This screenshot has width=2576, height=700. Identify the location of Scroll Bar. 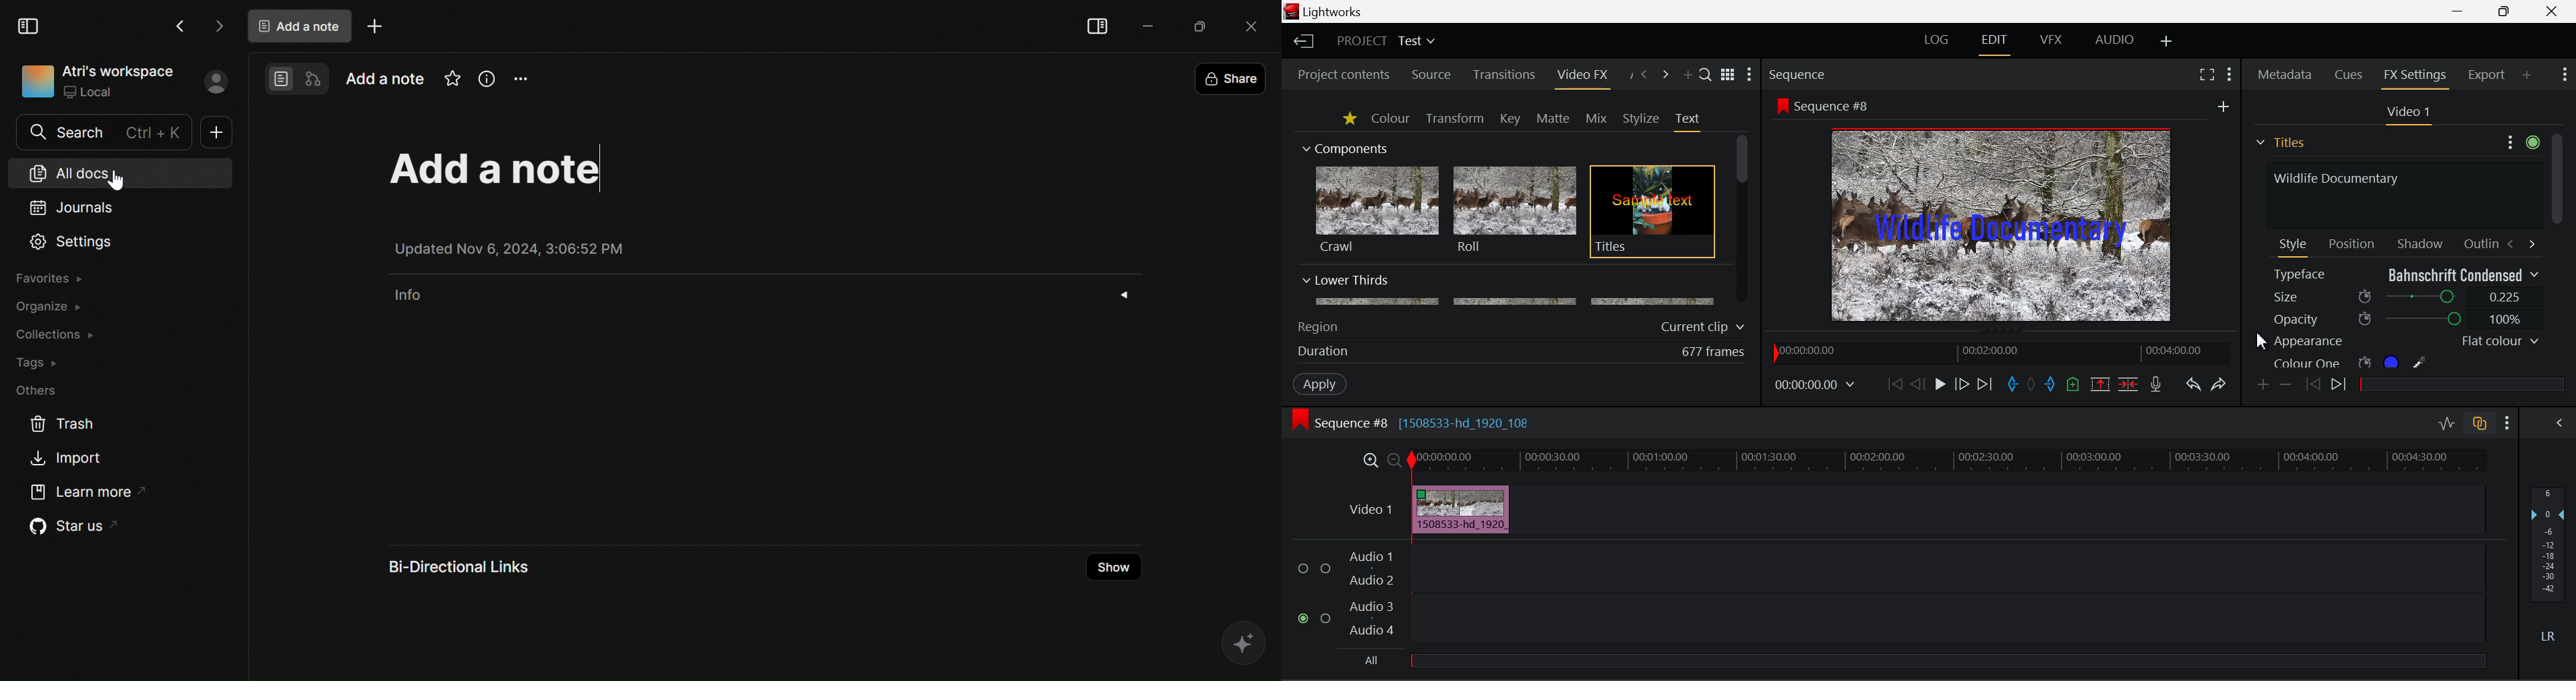
(2556, 251).